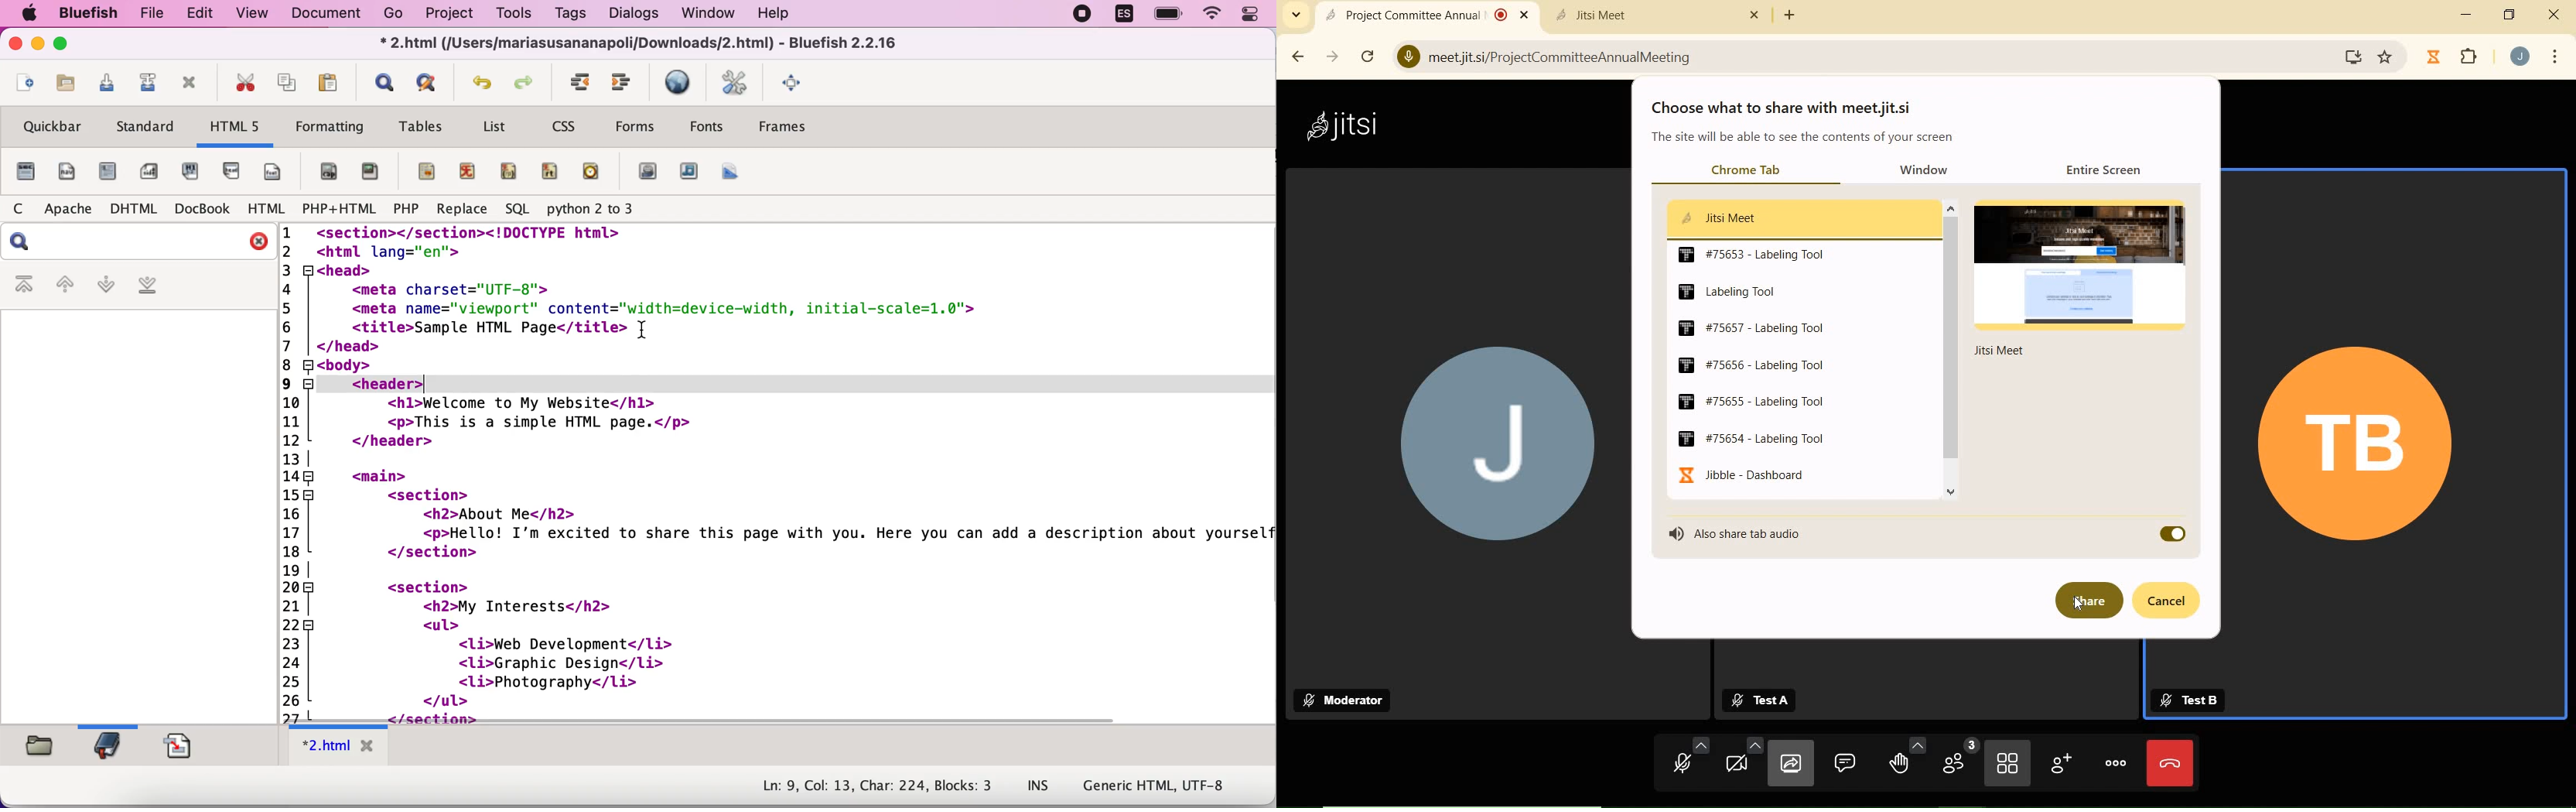 The image size is (2576, 812). I want to click on ruby, so click(472, 168).